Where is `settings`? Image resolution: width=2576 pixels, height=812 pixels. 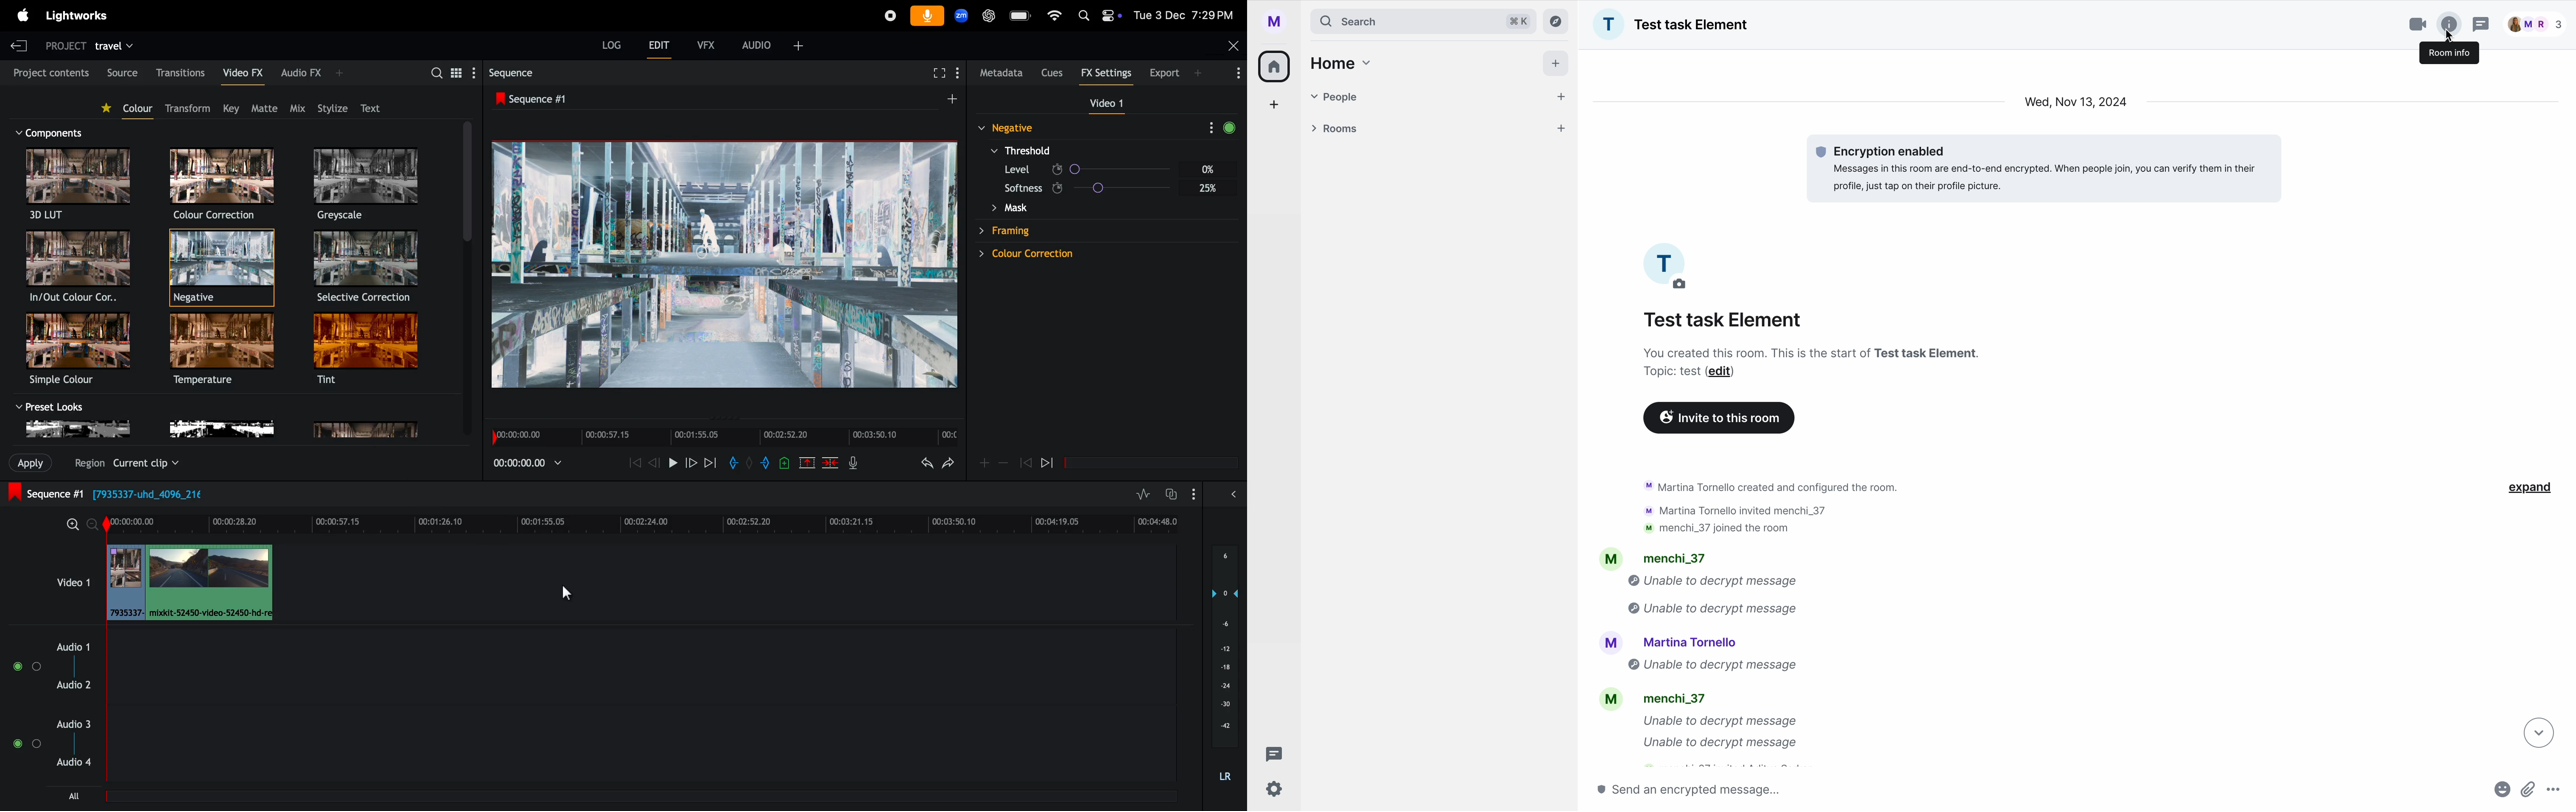
settings is located at coordinates (1274, 790).